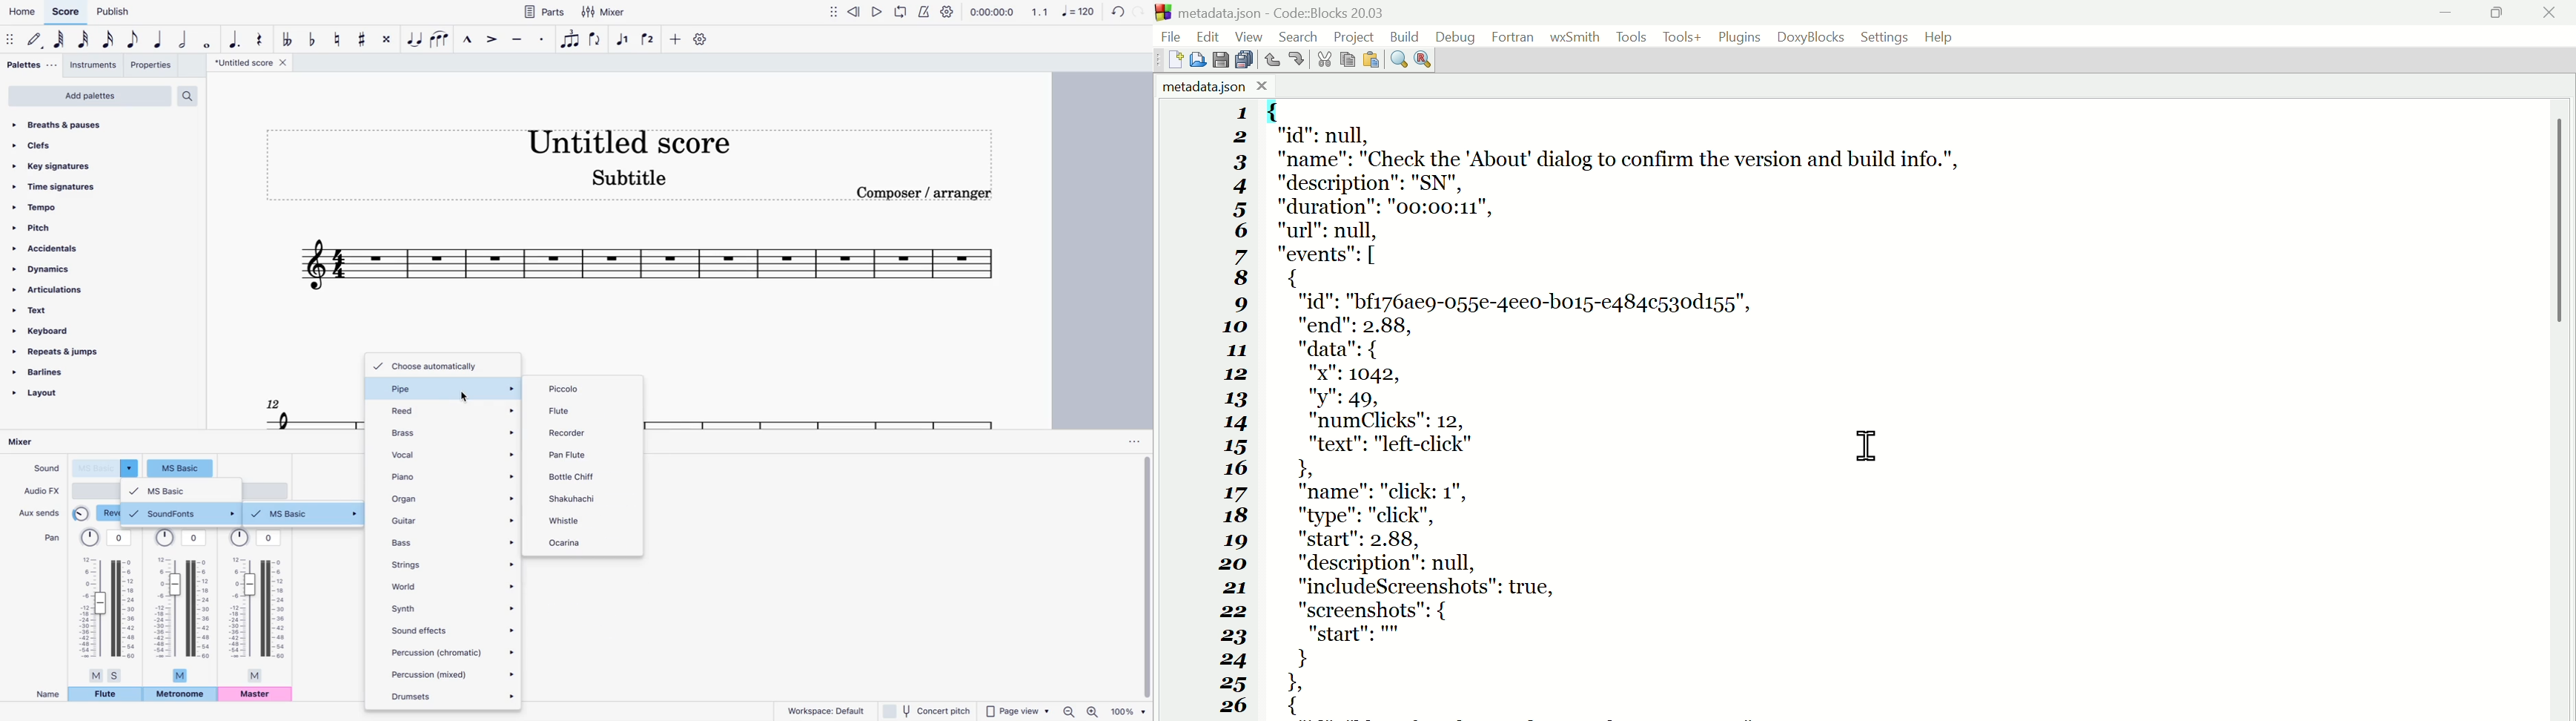 This screenshot has width=2576, height=728. Describe the element at coordinates (1454, 34) in the screenshot. I see `Debug` at that location.